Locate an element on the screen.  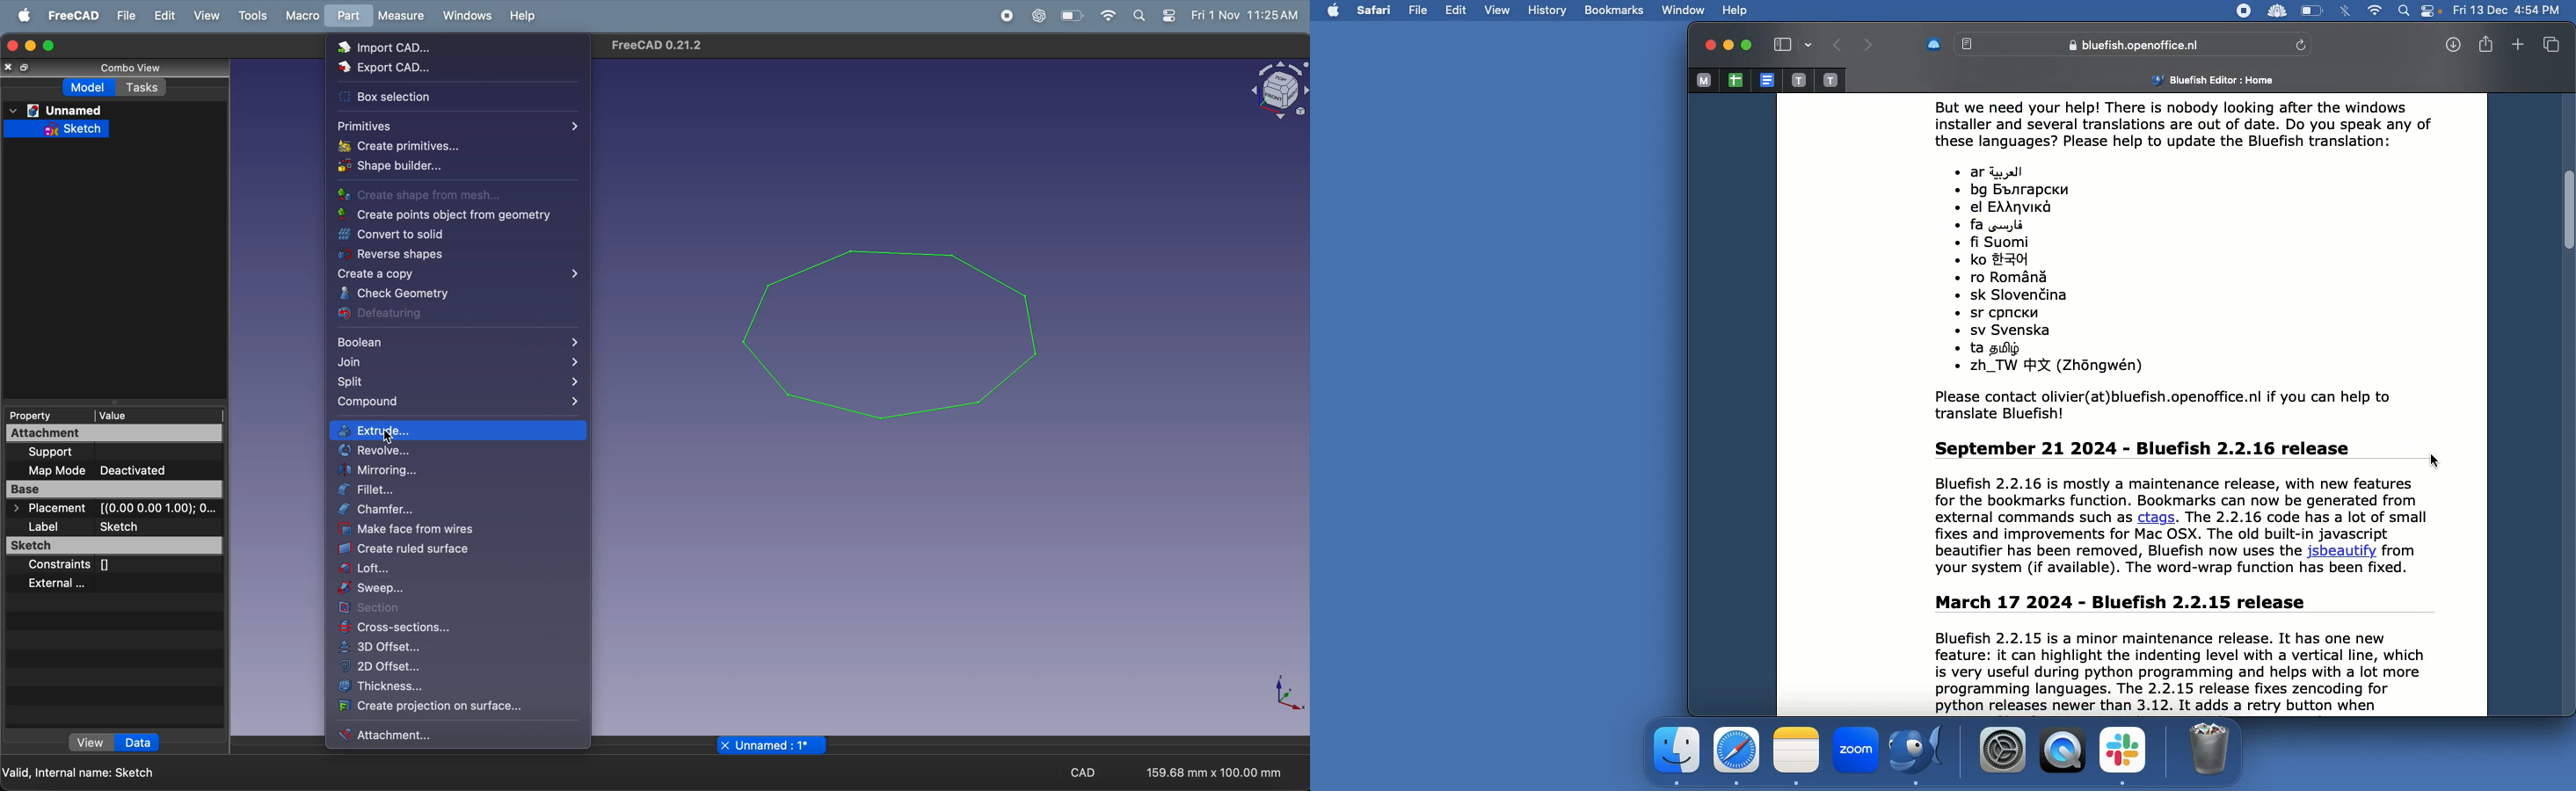
Zoom is located at coordinates (1859, 750).